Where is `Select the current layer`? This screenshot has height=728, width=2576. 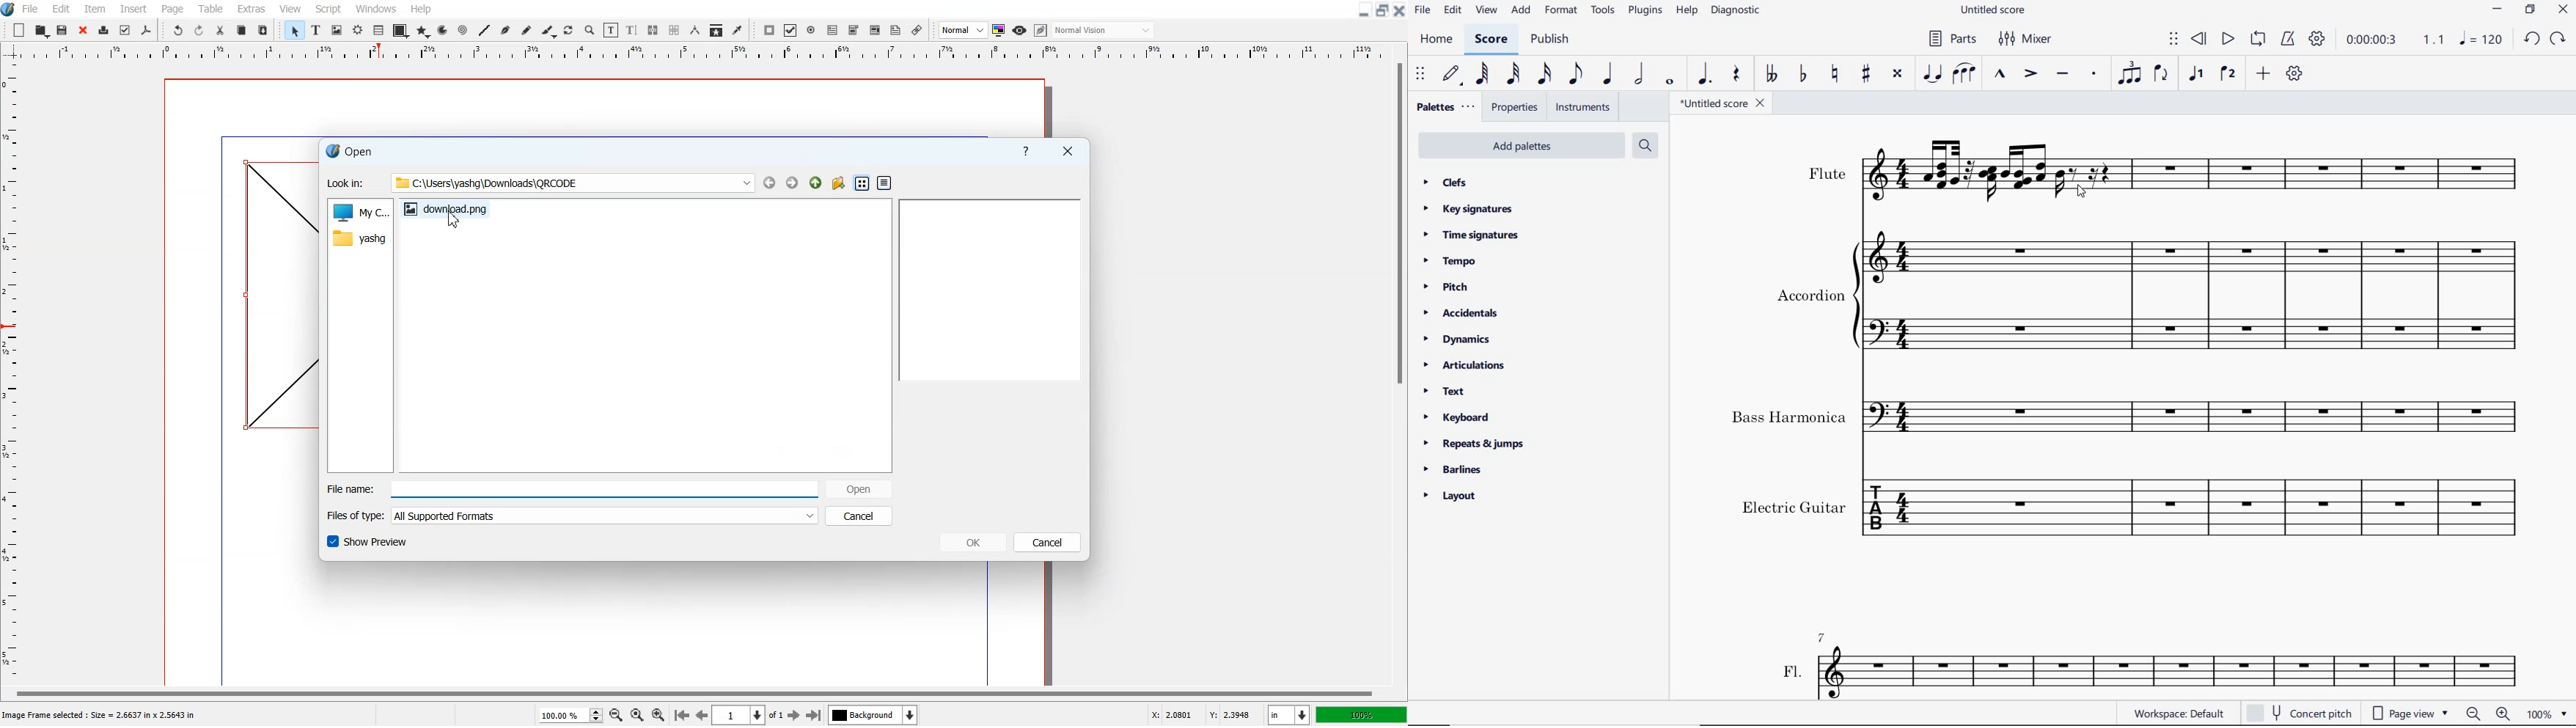 Select the current layer is located at coordinates (873, 714).